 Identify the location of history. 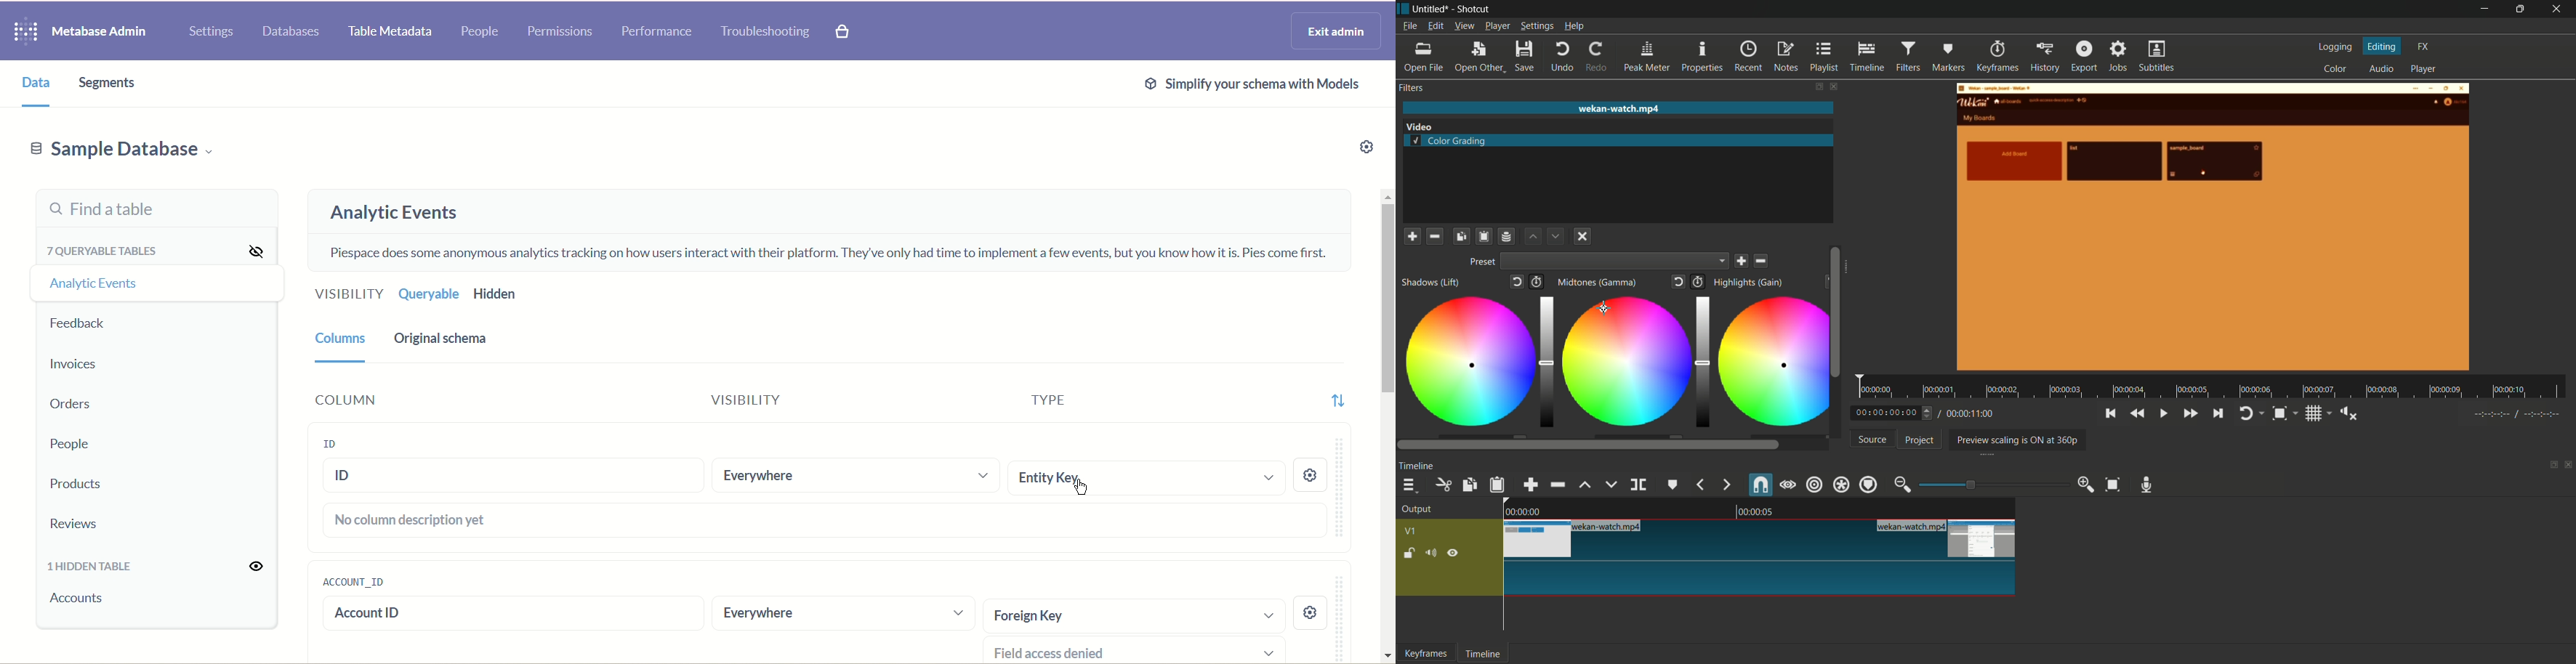
(2043, 58).